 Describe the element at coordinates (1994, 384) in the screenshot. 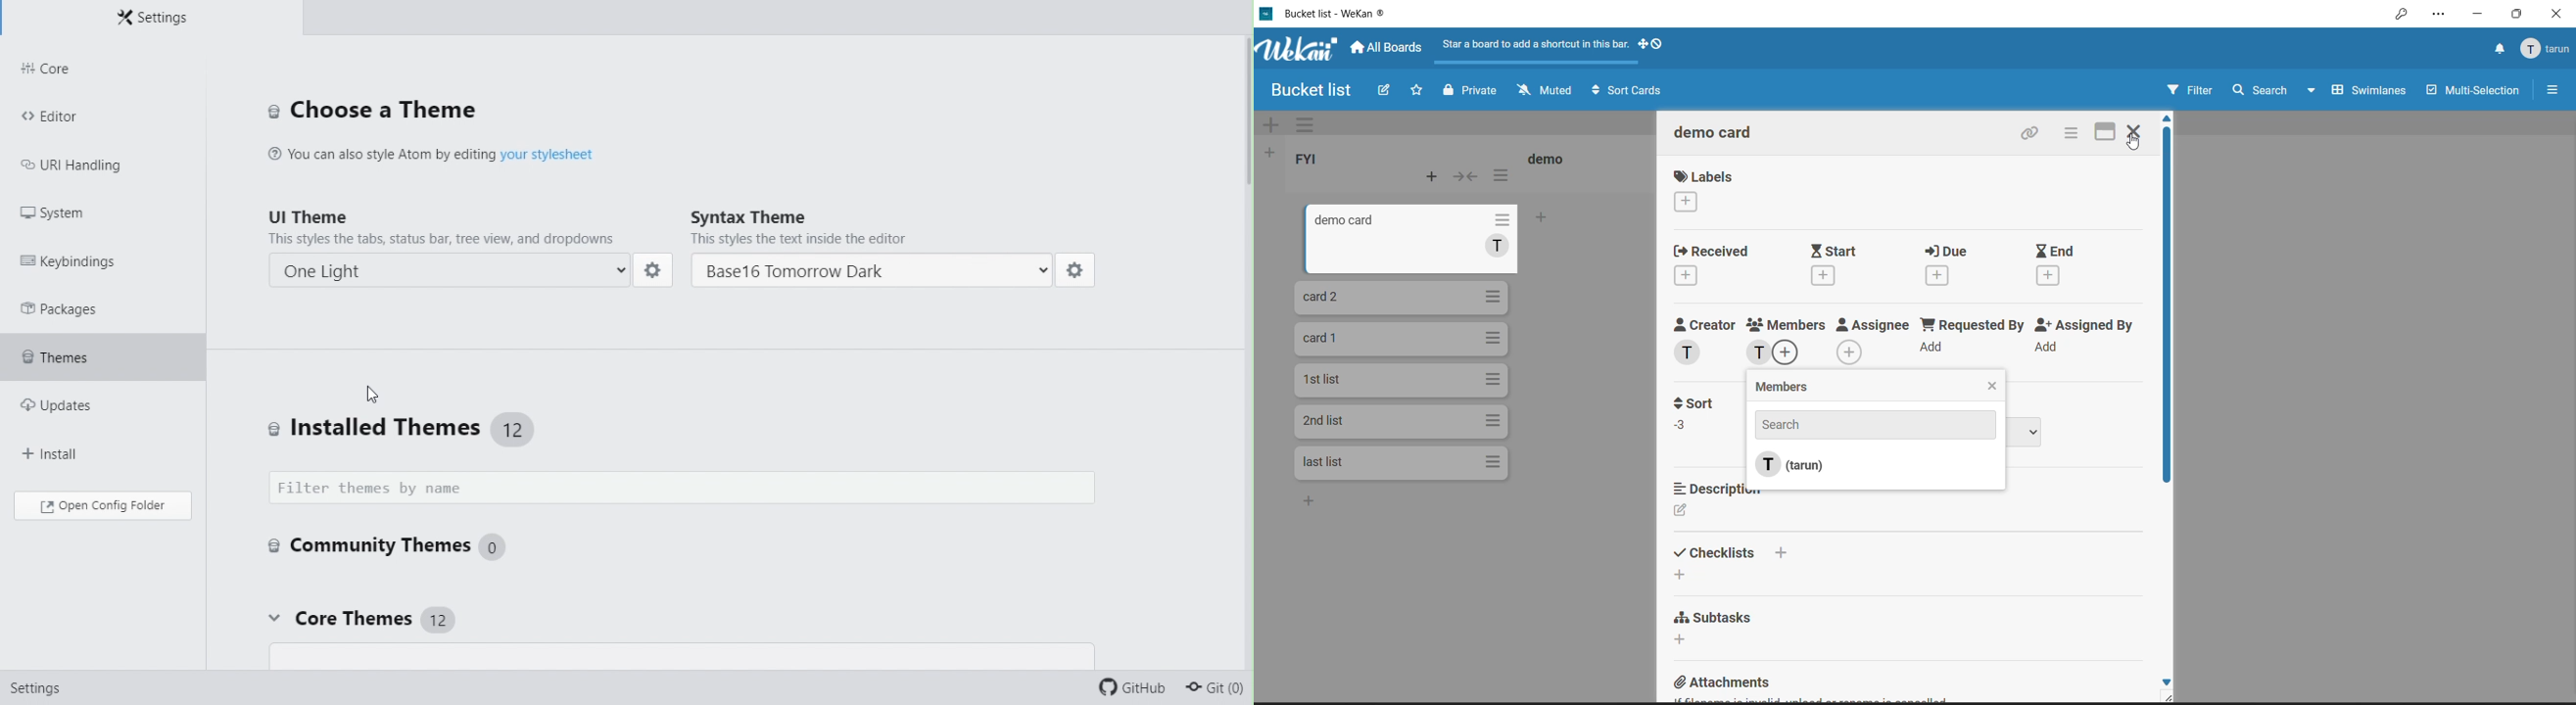

I see `close subwindow` at that location.